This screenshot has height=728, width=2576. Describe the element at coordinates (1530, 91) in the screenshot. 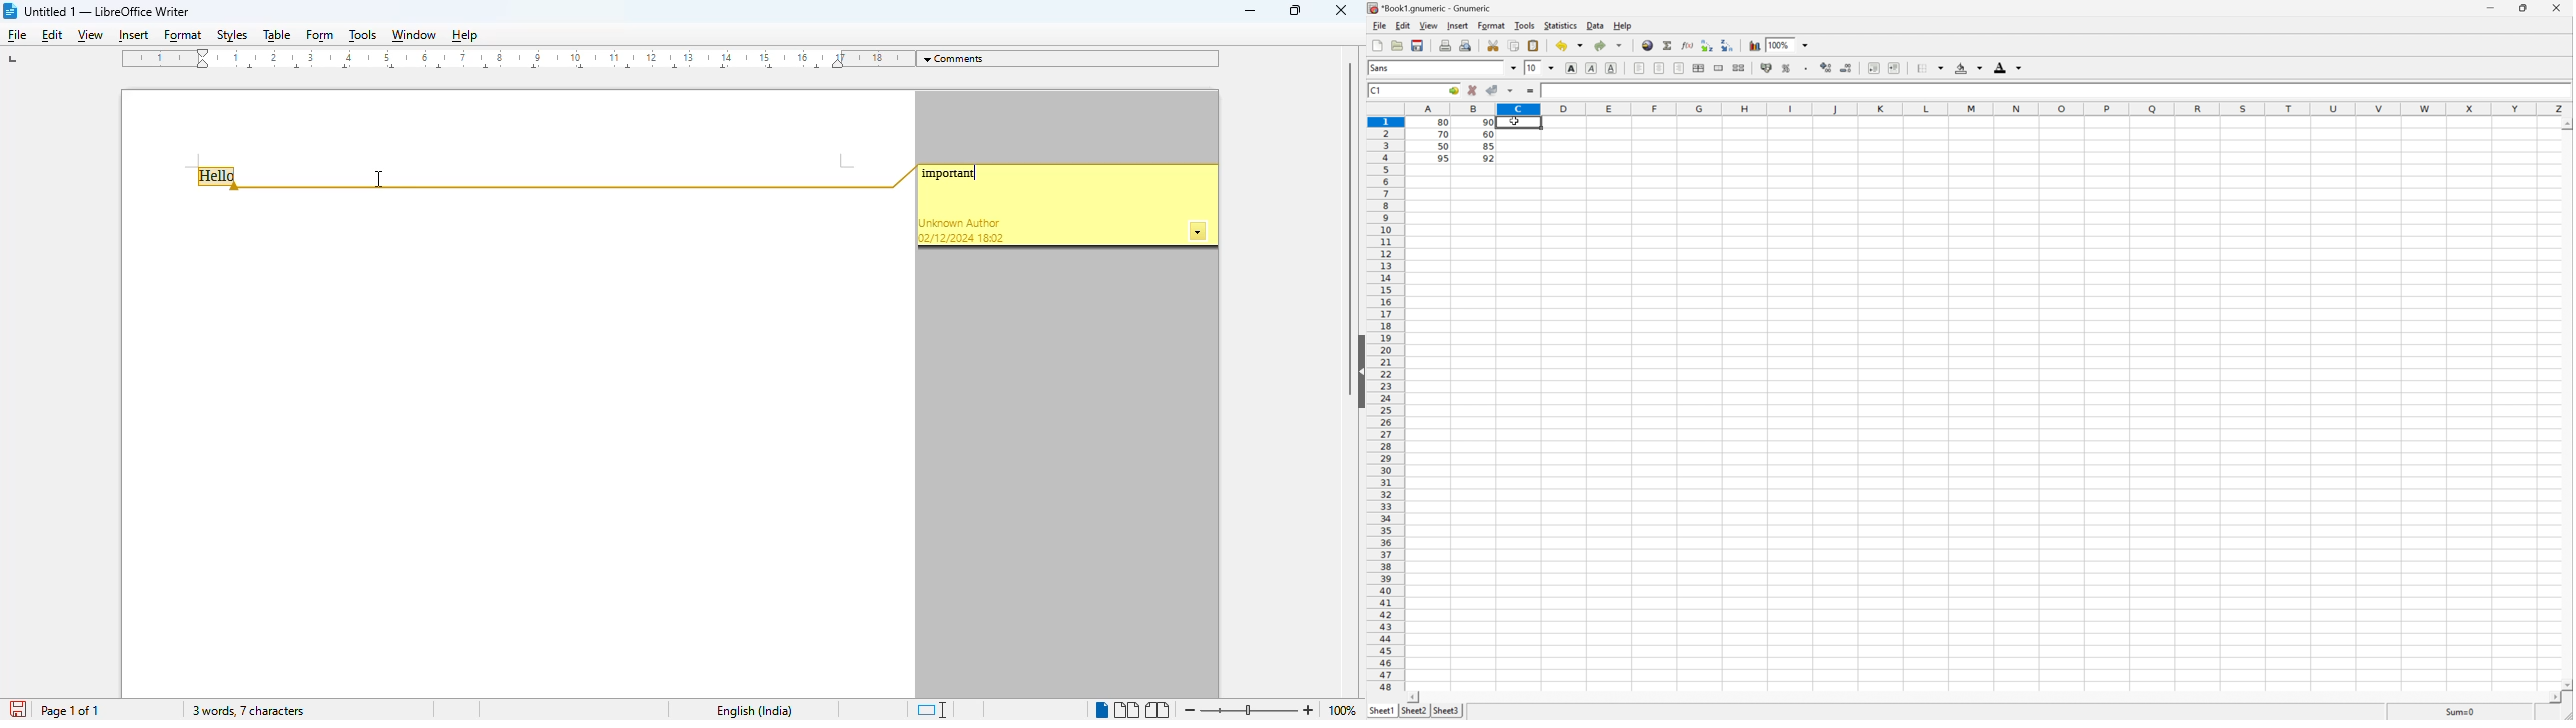

I see `Enter formula` at that location.